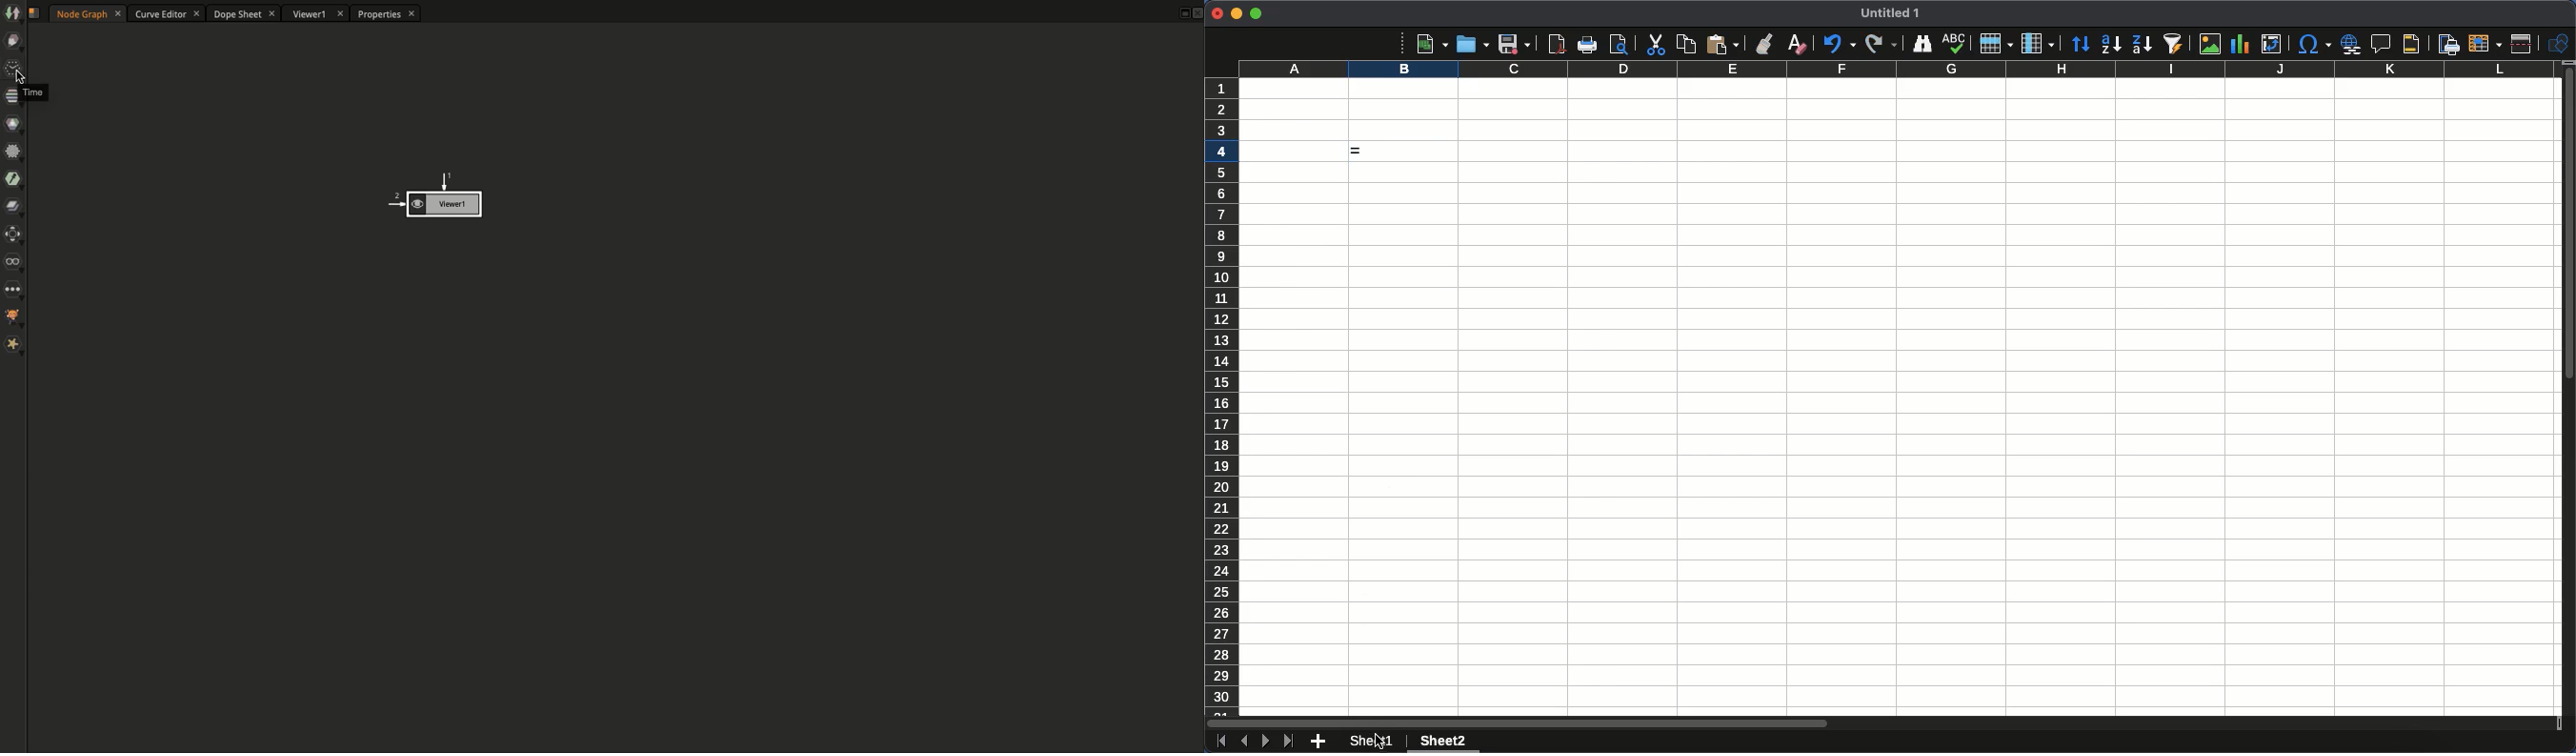 The width and height of the screenshot is (2576, 756). Describe the element at coordinates (1375, 742) in the screenshot. I see `Sheet 1` at that location.